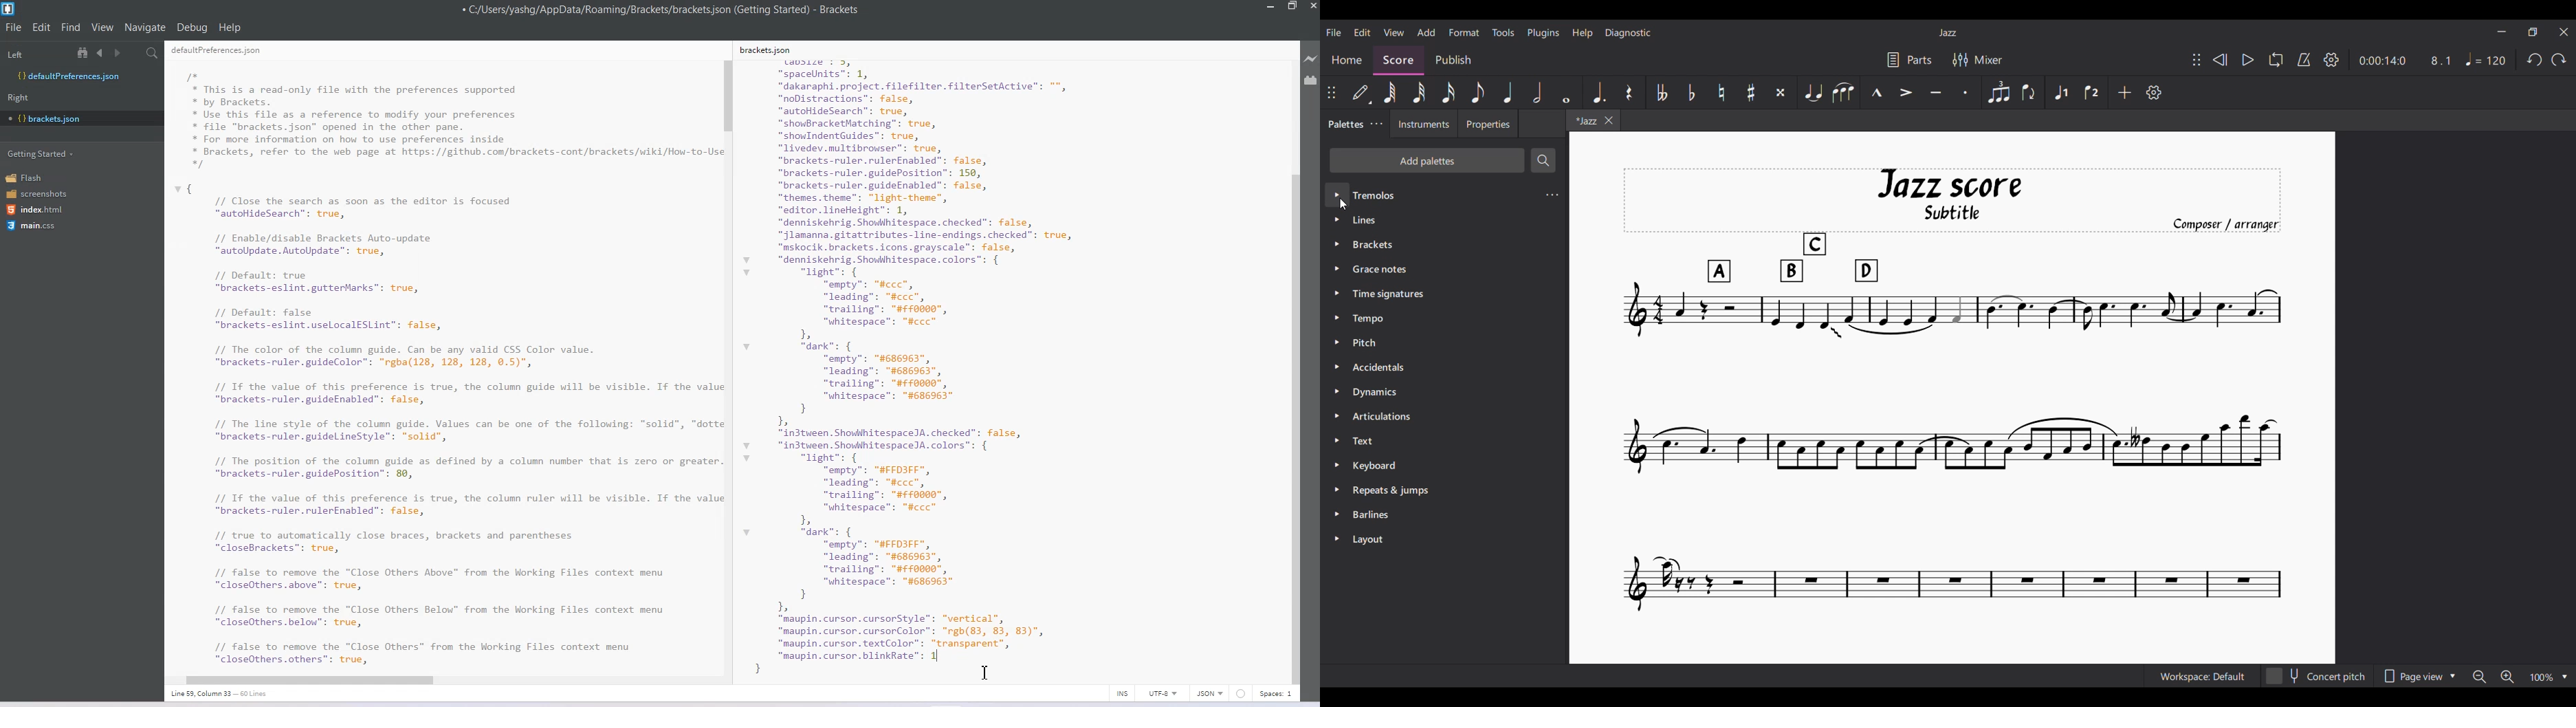 This screenshot has width=2576, height=728. Describe the element at coordinates (1311, 83) in the screenshot. I see `Extension Manager` at that location.